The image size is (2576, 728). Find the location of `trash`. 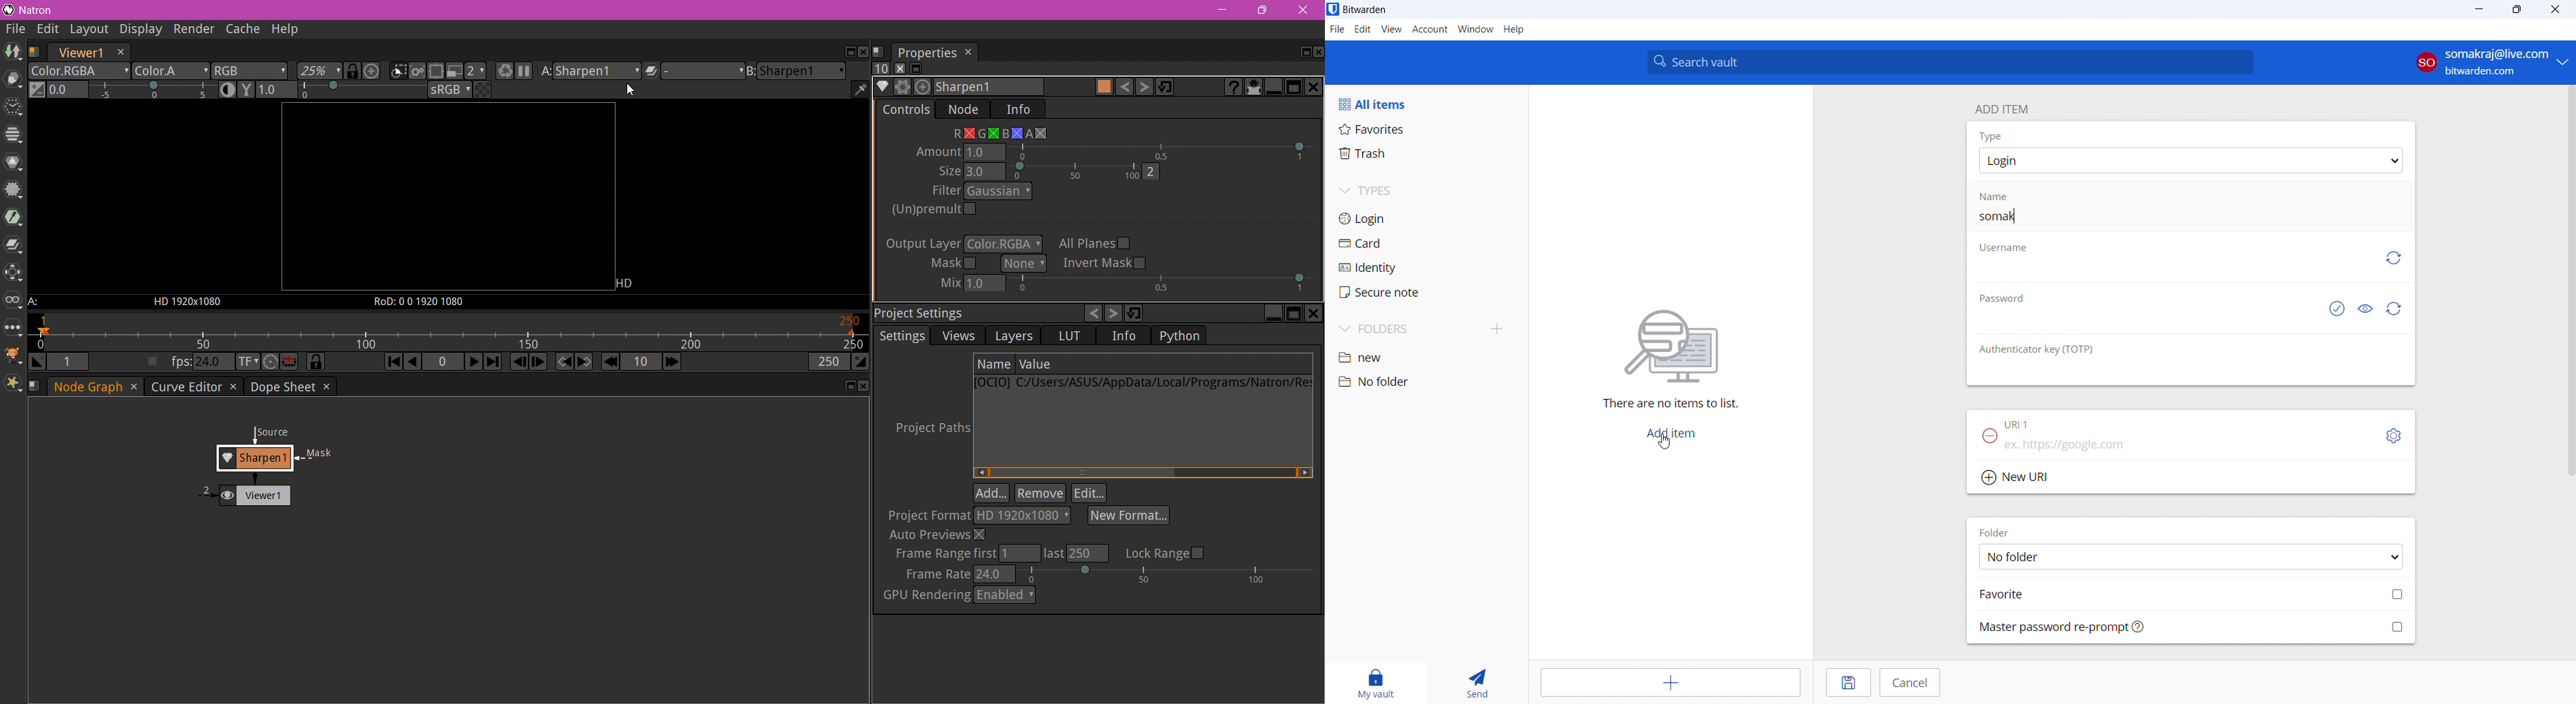

trash is located at coordinates (1425, 154).